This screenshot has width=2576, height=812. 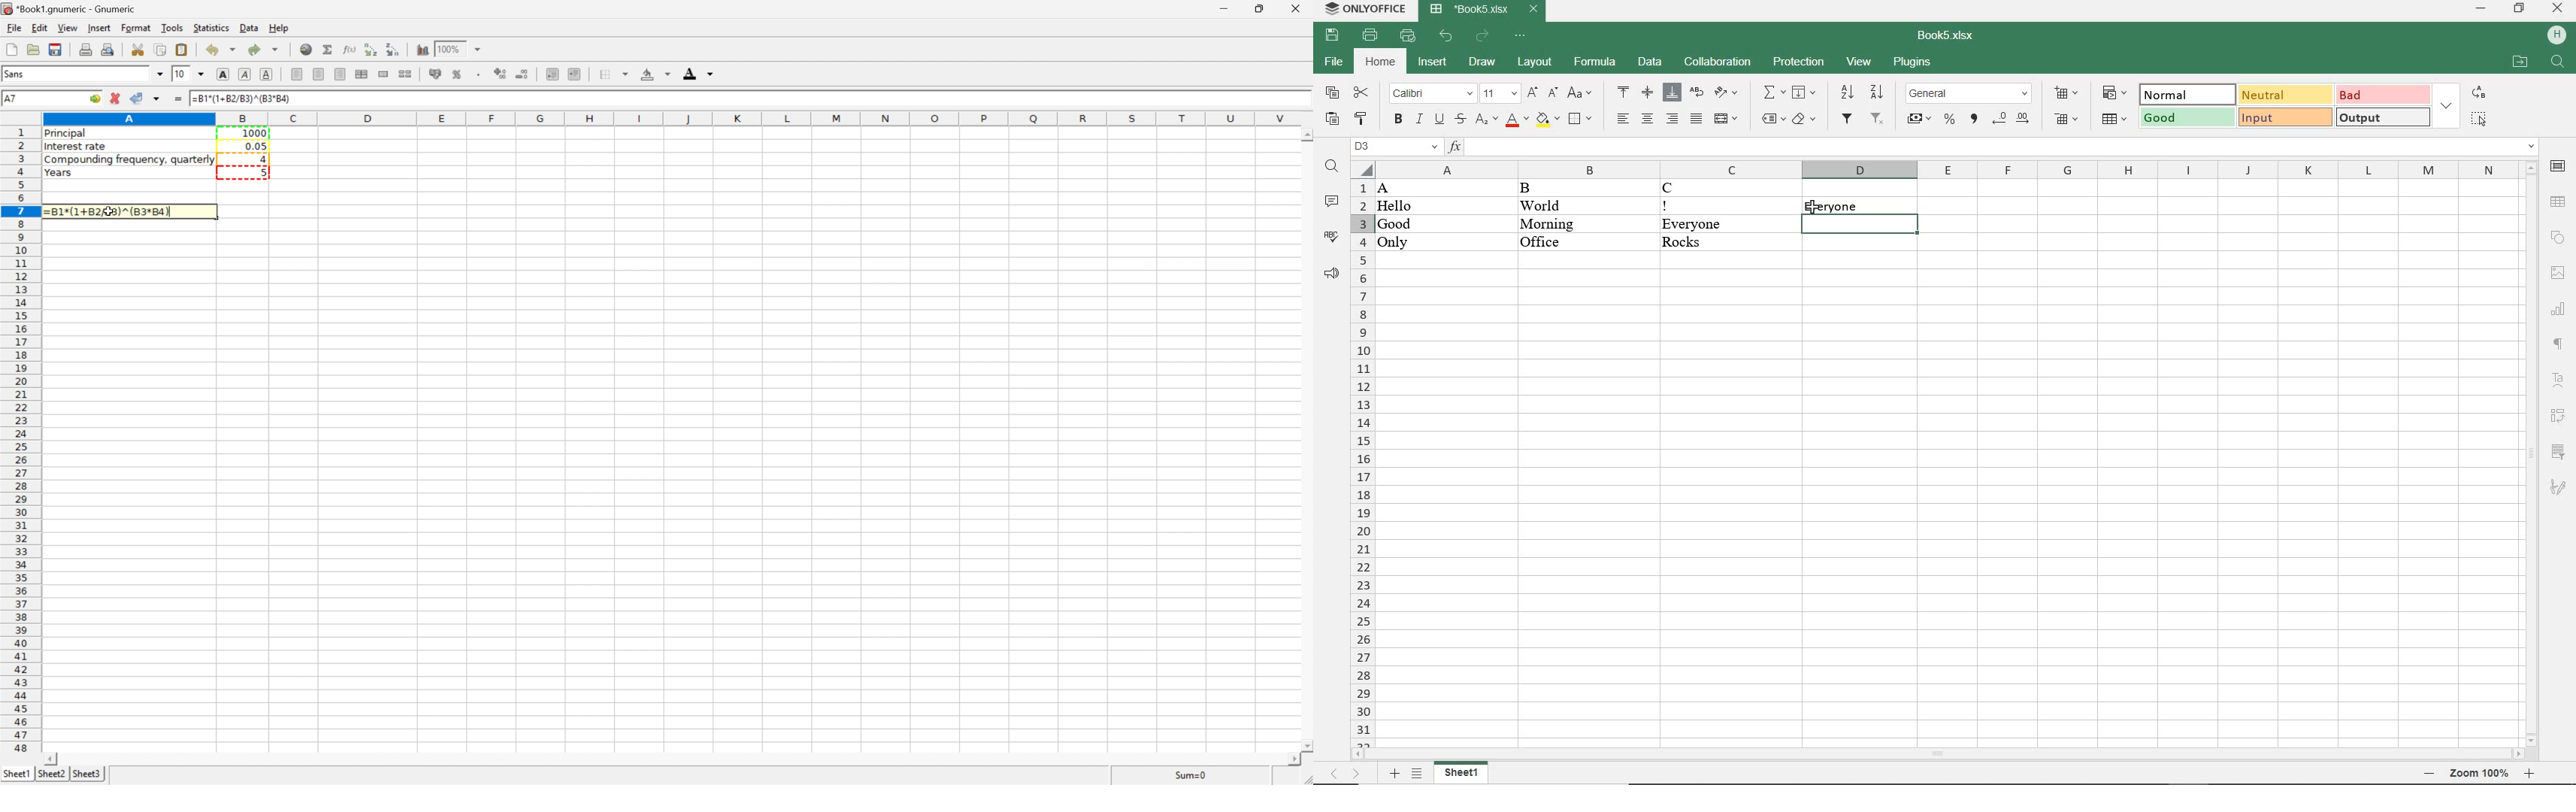 What do you see at coordinates (501, 73) in the screenshot?
I see `increase number of decimals displayed` at bounding box center [501, 73].